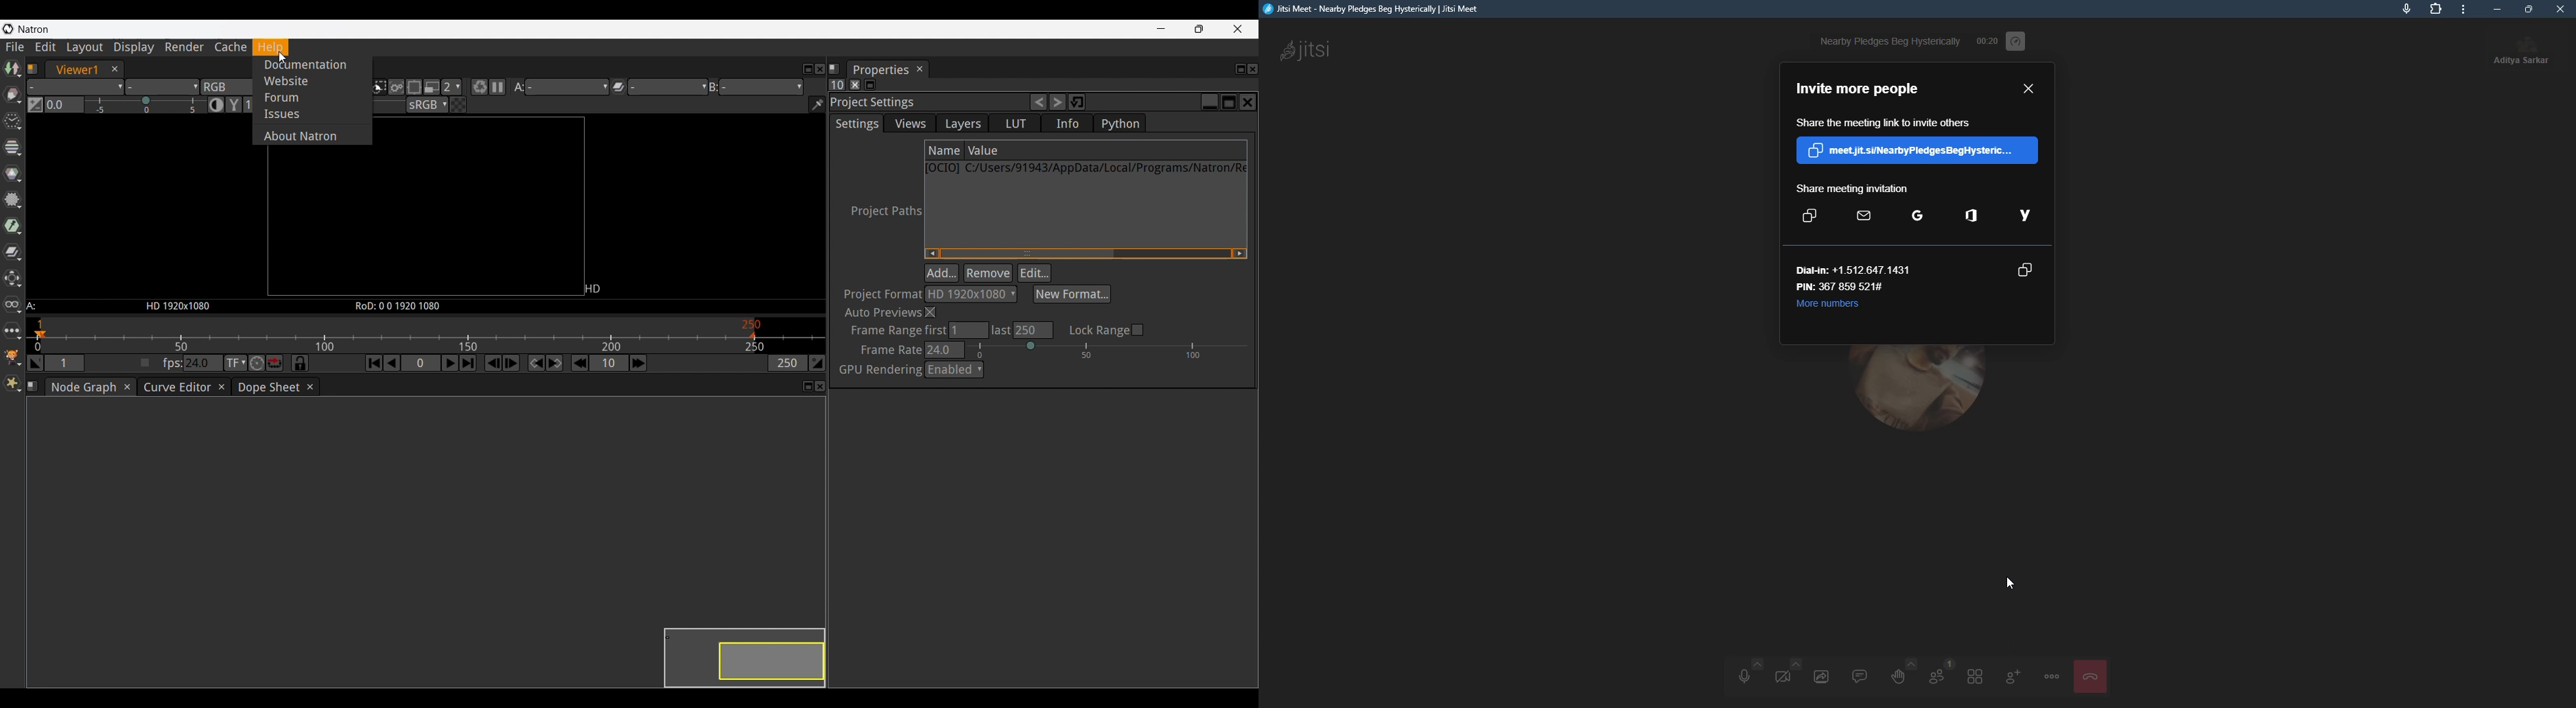 The width and height of the screenshot is (2576, 728). What do you see at coordinates (1784, 674) in the screenshot?
I see `start video` at bounding box center [1784, 674].